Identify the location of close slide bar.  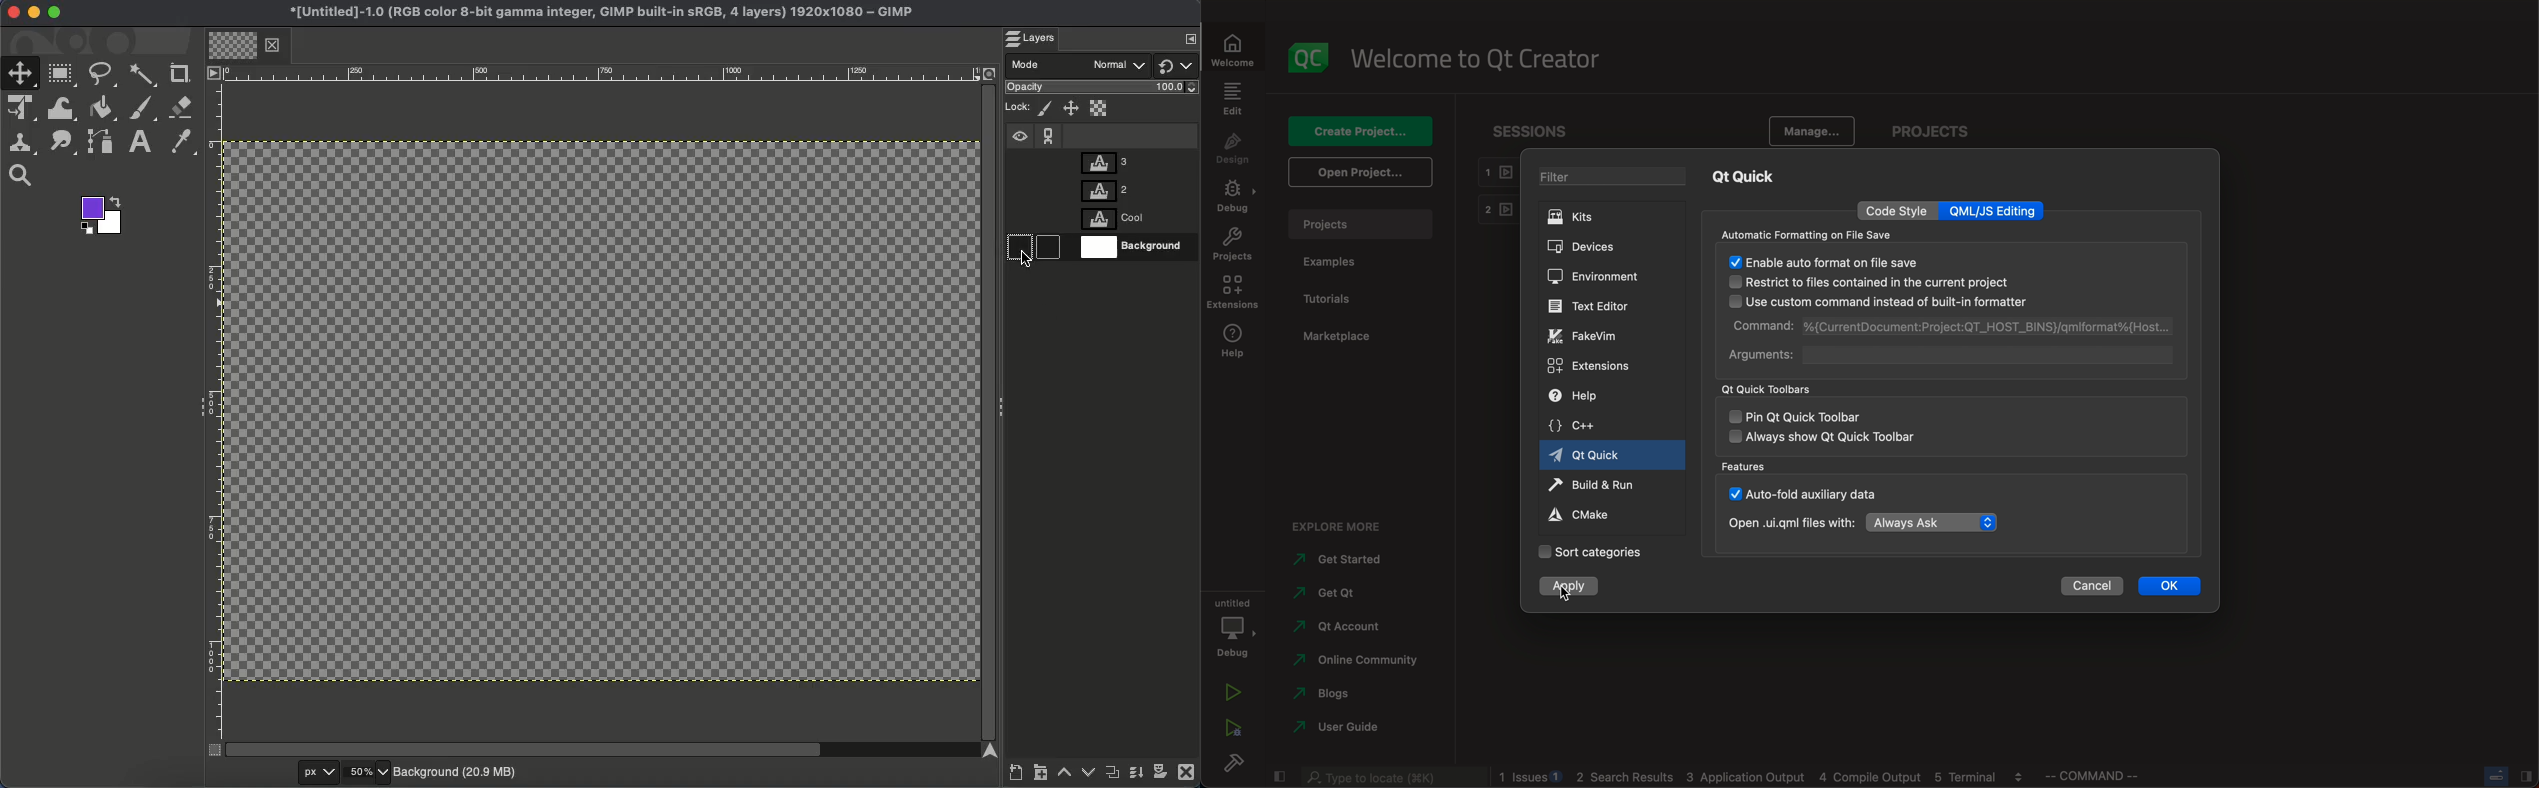
(2506, 775).